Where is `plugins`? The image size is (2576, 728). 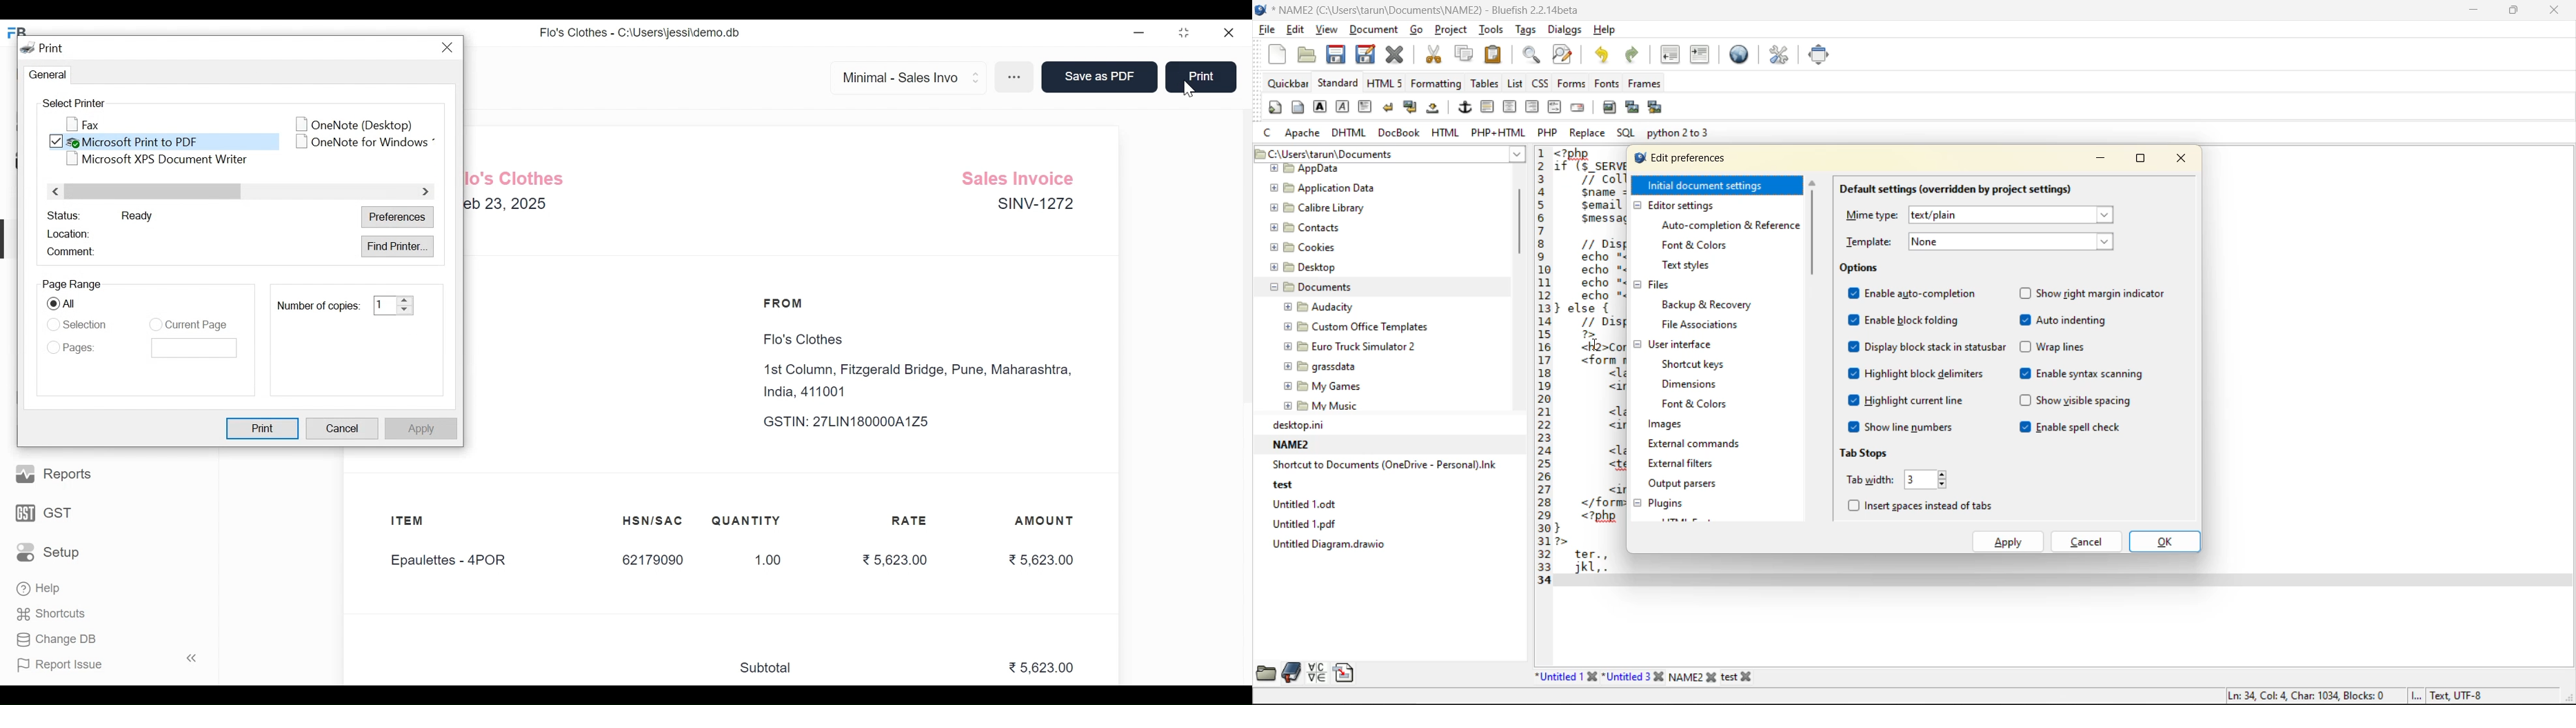 plugins is located at coordinates (1671, 503).